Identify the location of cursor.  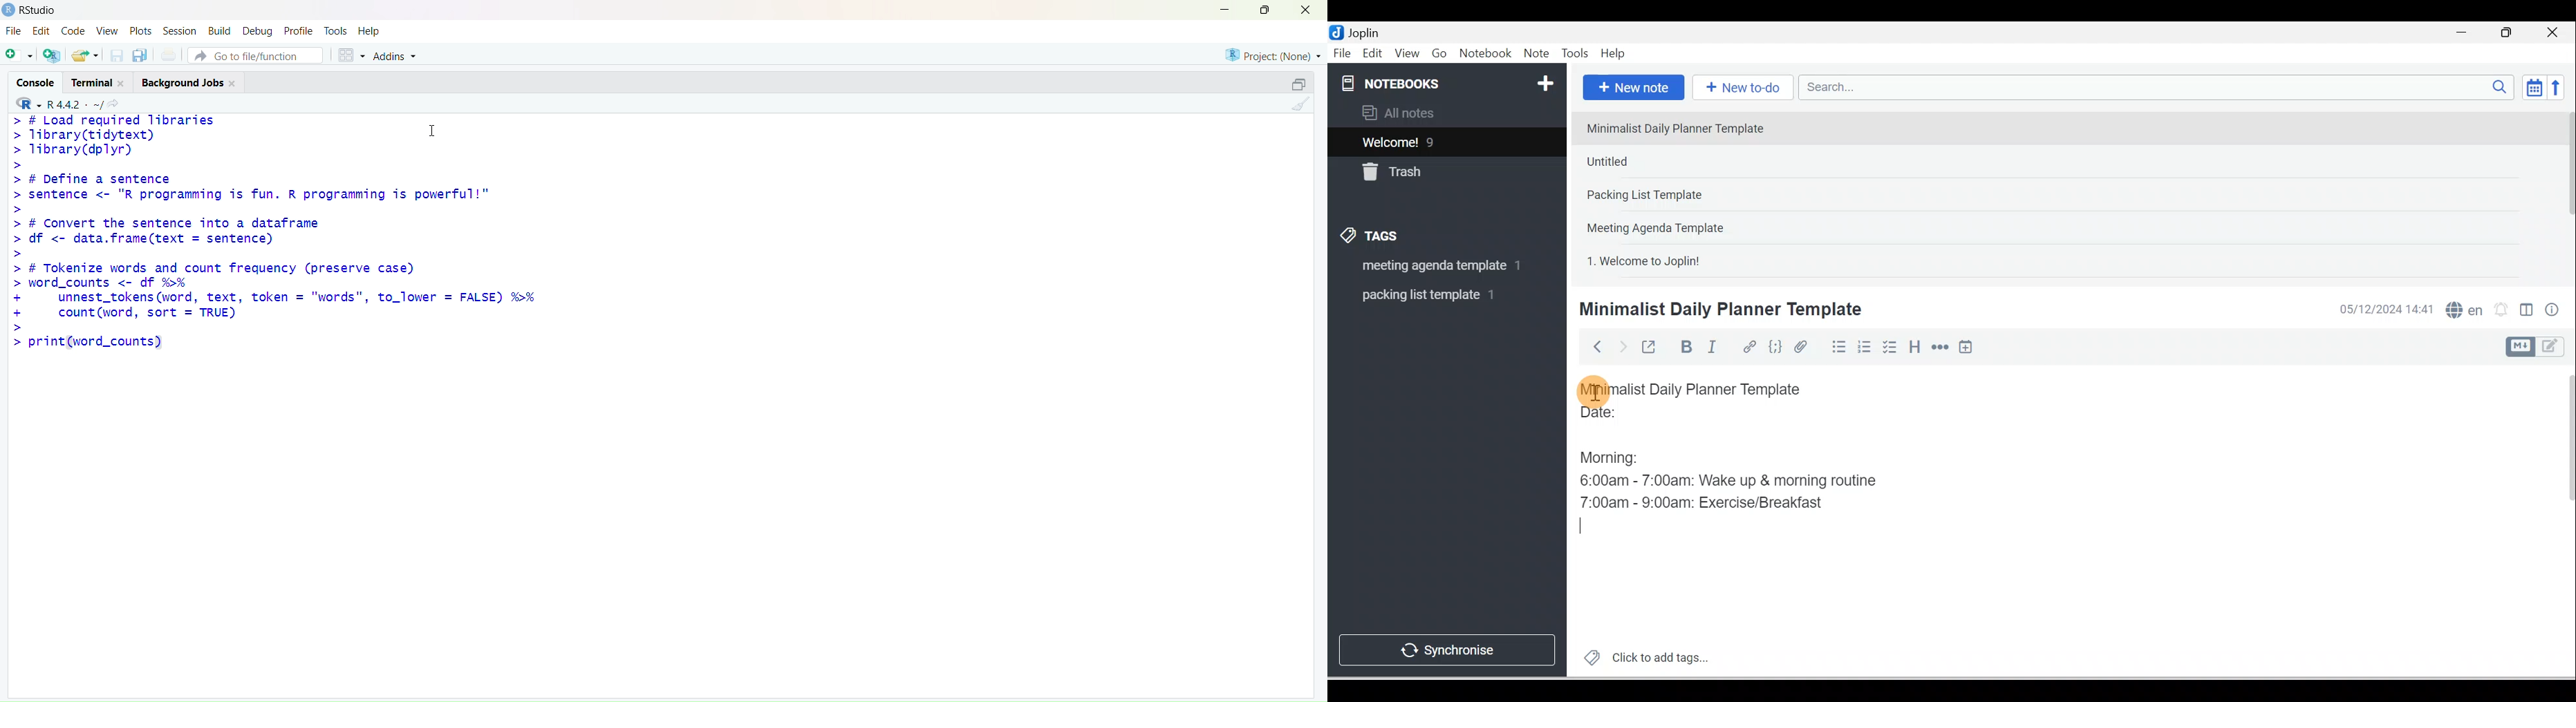
(433, 132).